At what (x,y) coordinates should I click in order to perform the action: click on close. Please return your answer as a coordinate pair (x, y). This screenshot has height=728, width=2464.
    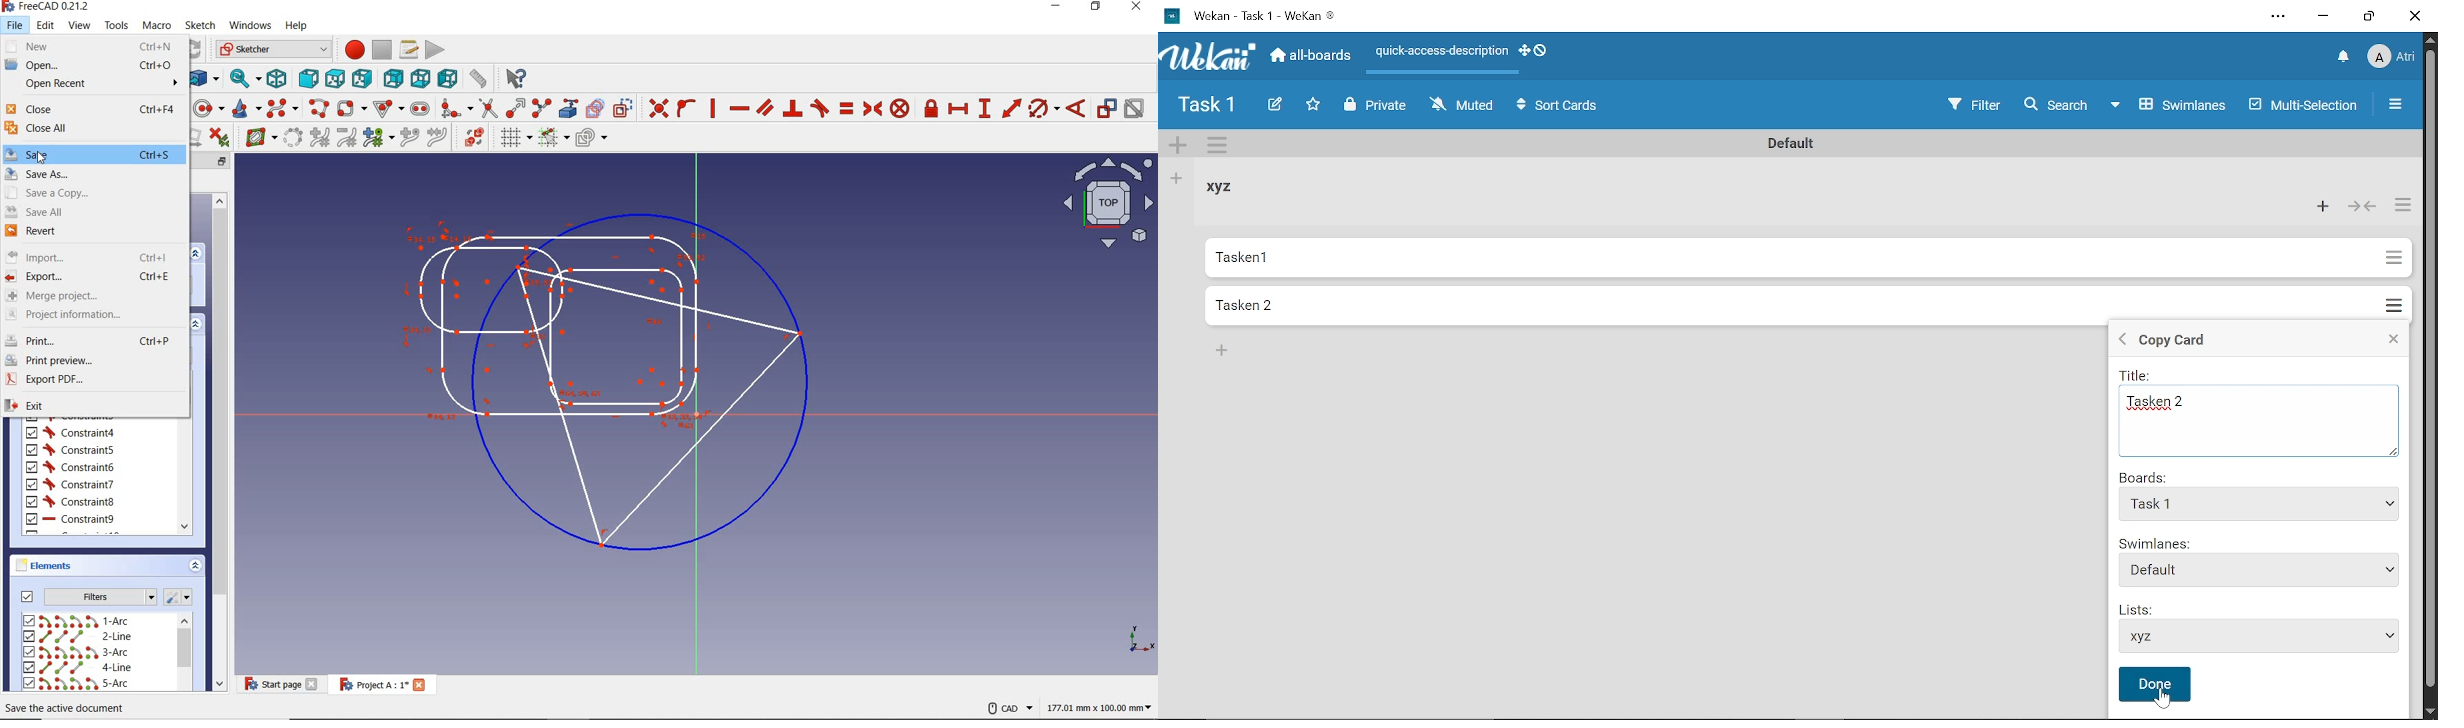
    Looking at the image, I should click on (93, 108).